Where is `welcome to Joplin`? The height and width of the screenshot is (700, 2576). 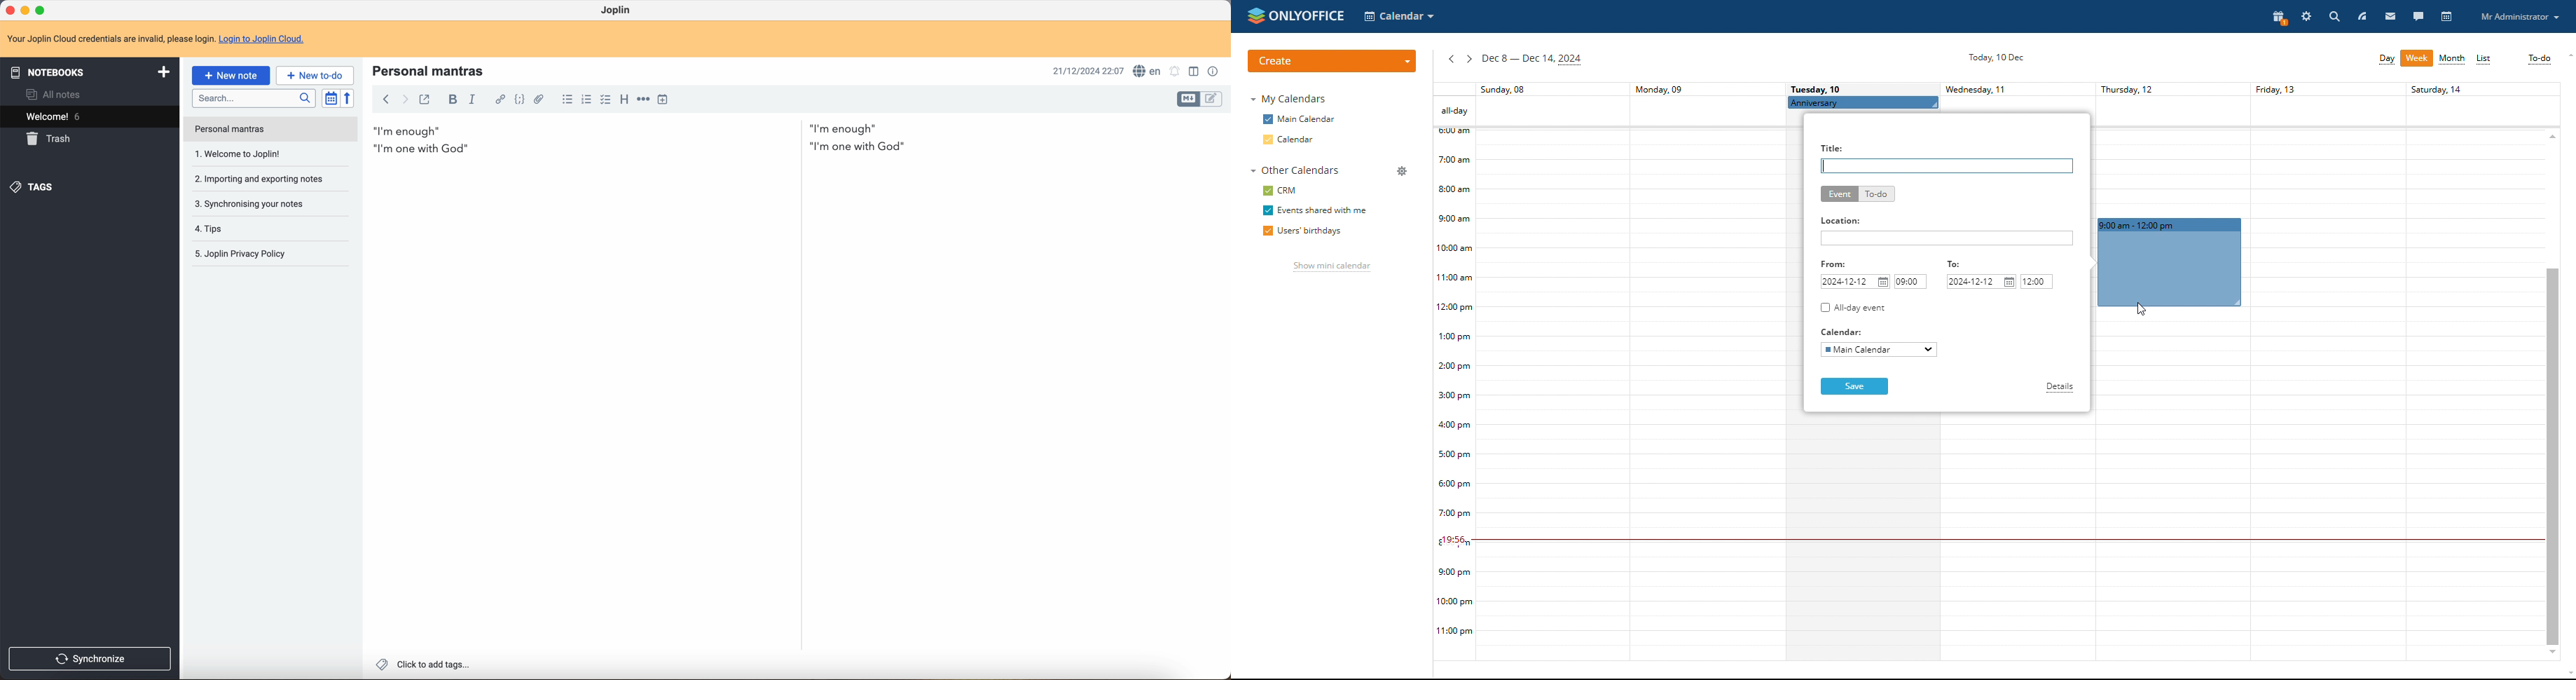 welcome to Joplin is located at coordinates (240, 130).